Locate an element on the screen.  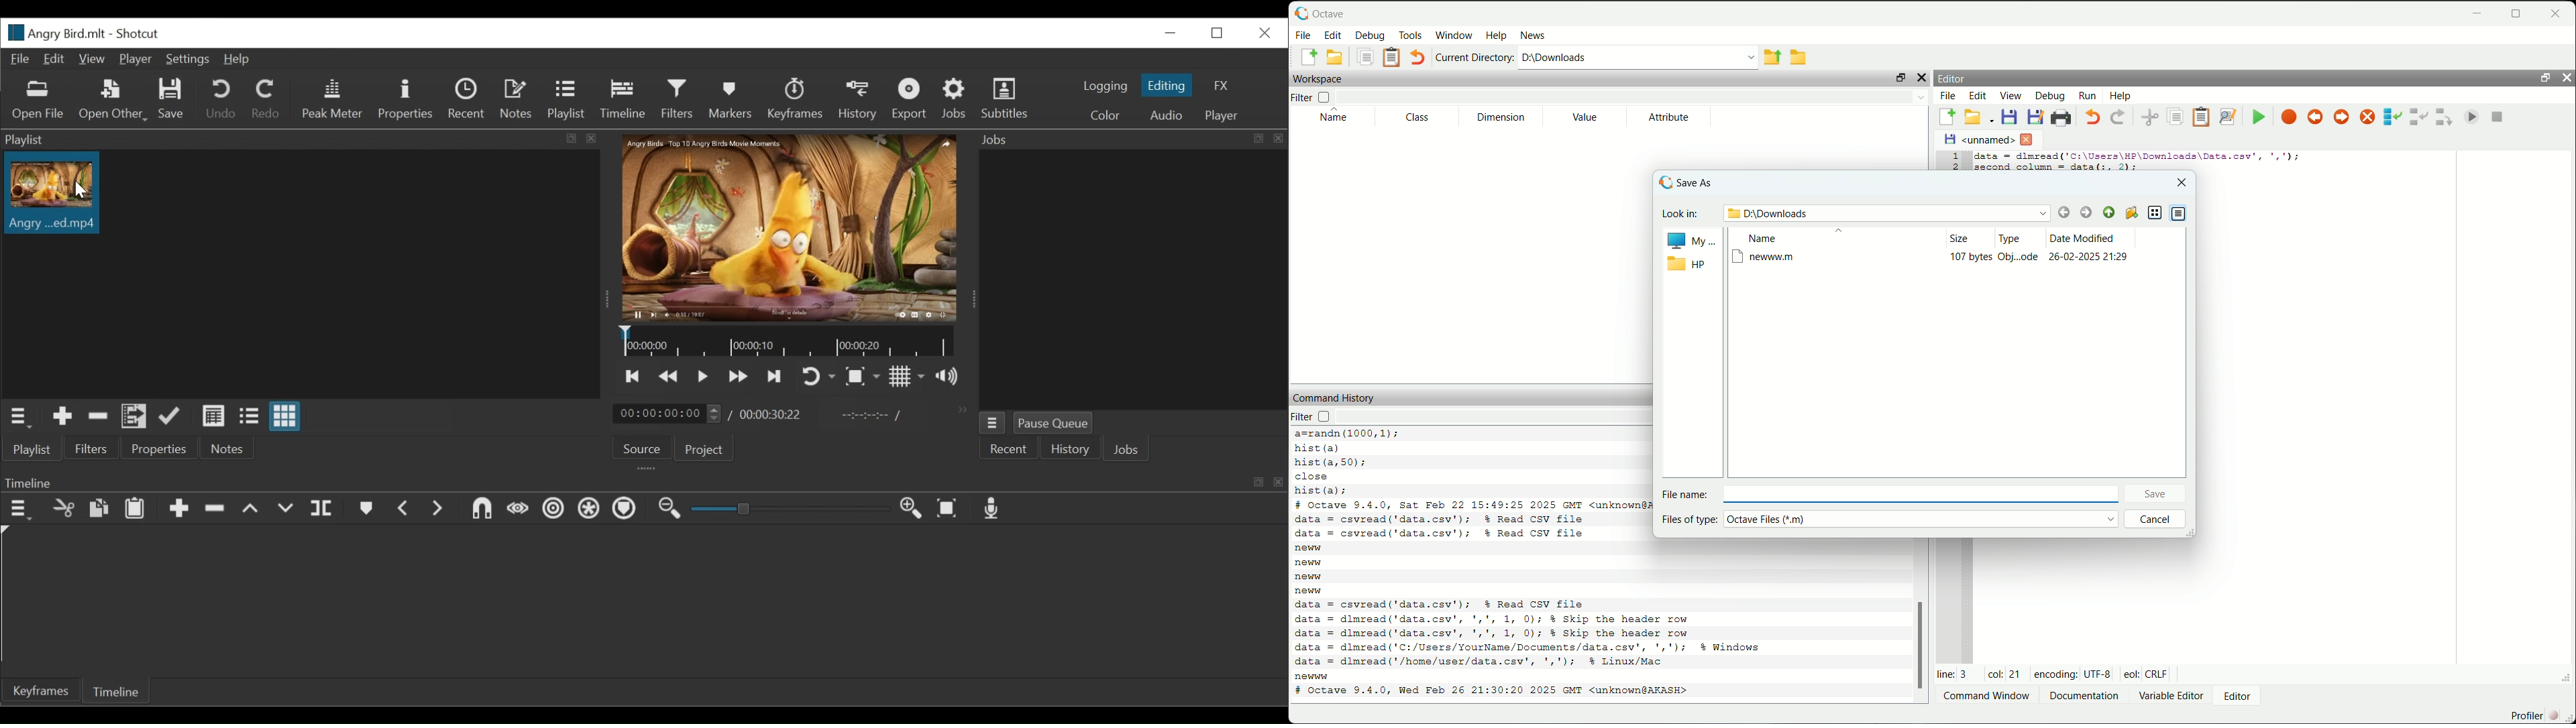
Zoom timeline to fit is located at coordinates (948, 509).